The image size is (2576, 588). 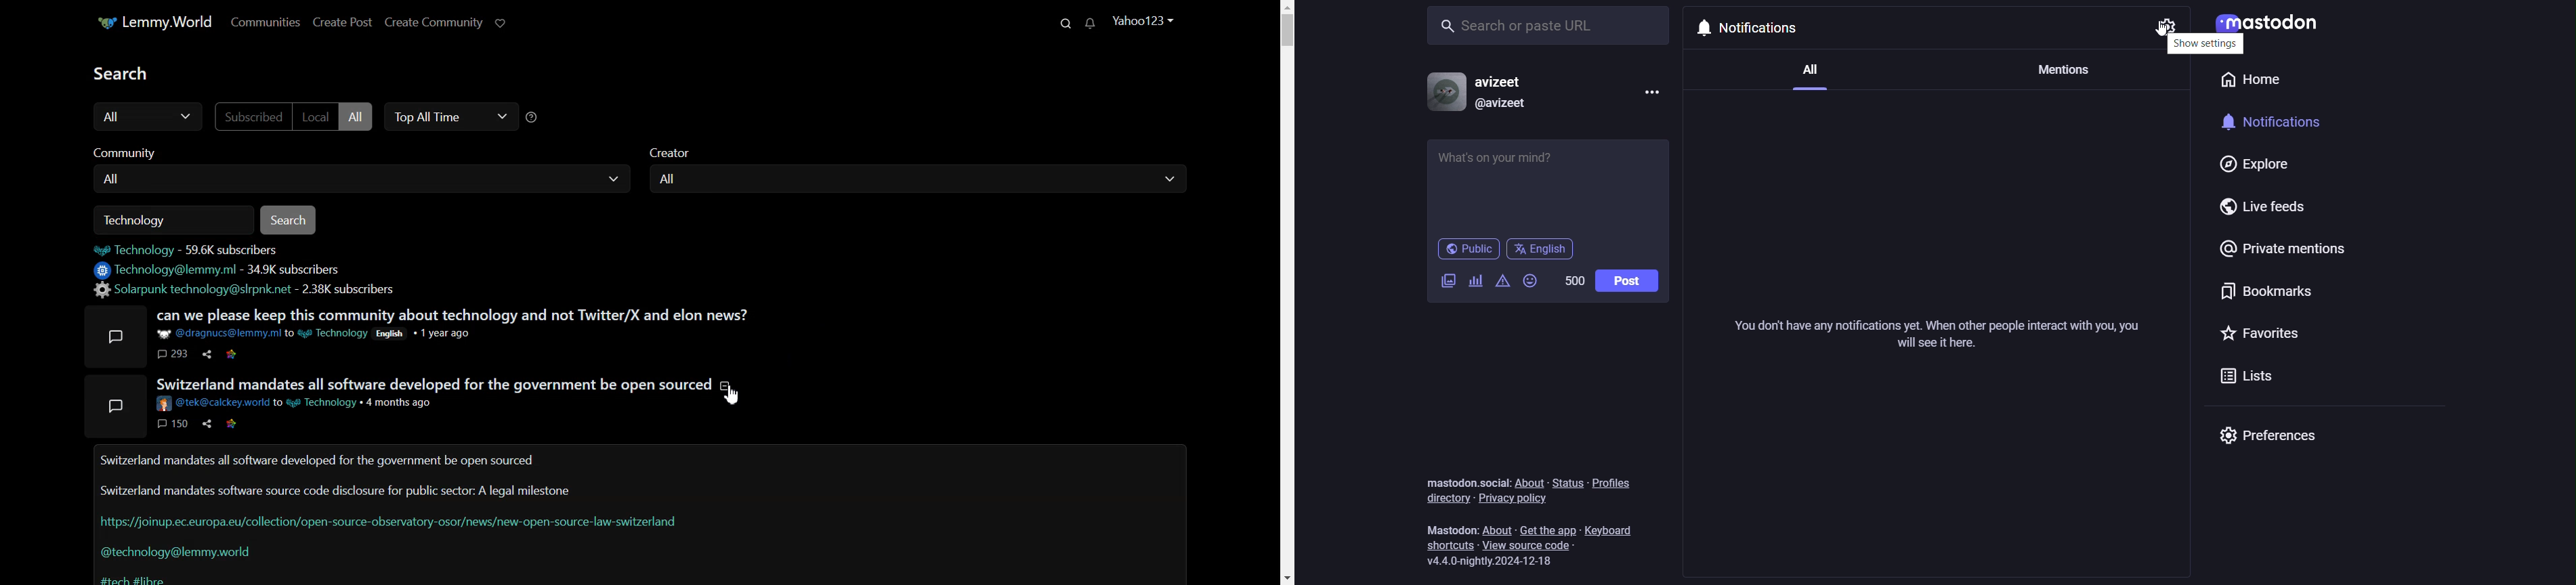 What do you see at coordinates (1503, 286) in the screenshot?
I see `content warning` at bounding box center [1503, 286].